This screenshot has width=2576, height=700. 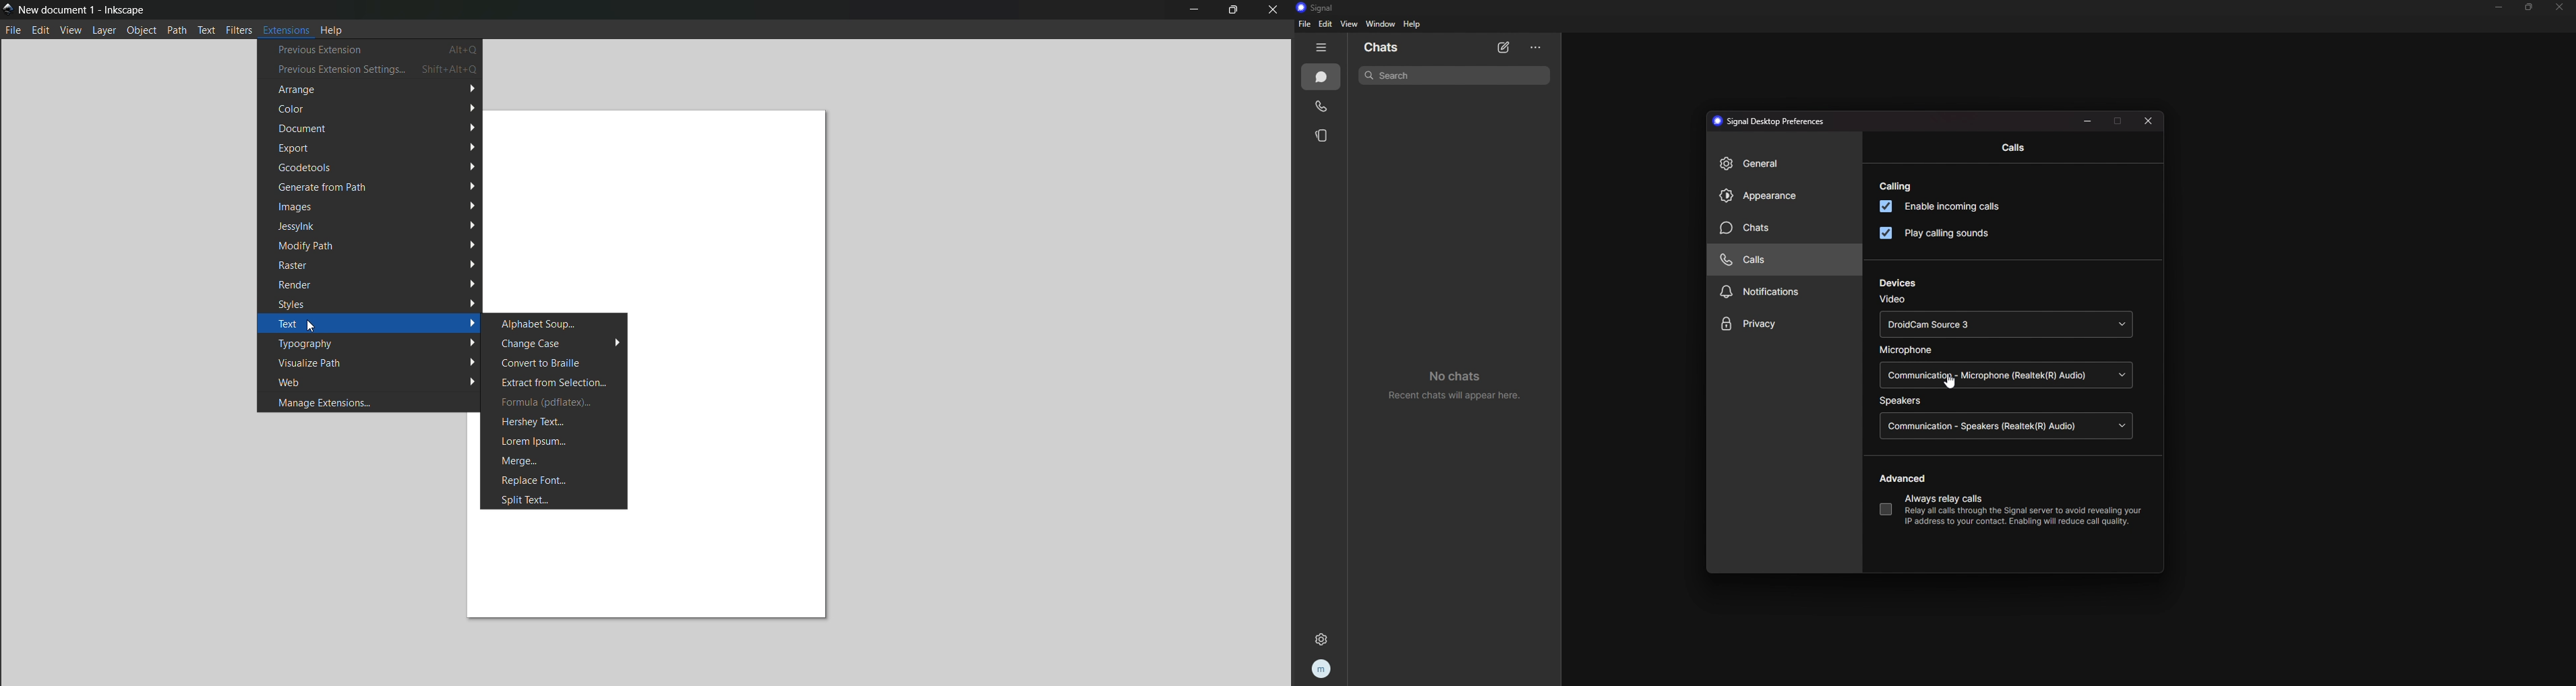 What do you see at coordinates (1322, 106) in the screenshot?
I see `calls` at bounding box center [1322, 106].